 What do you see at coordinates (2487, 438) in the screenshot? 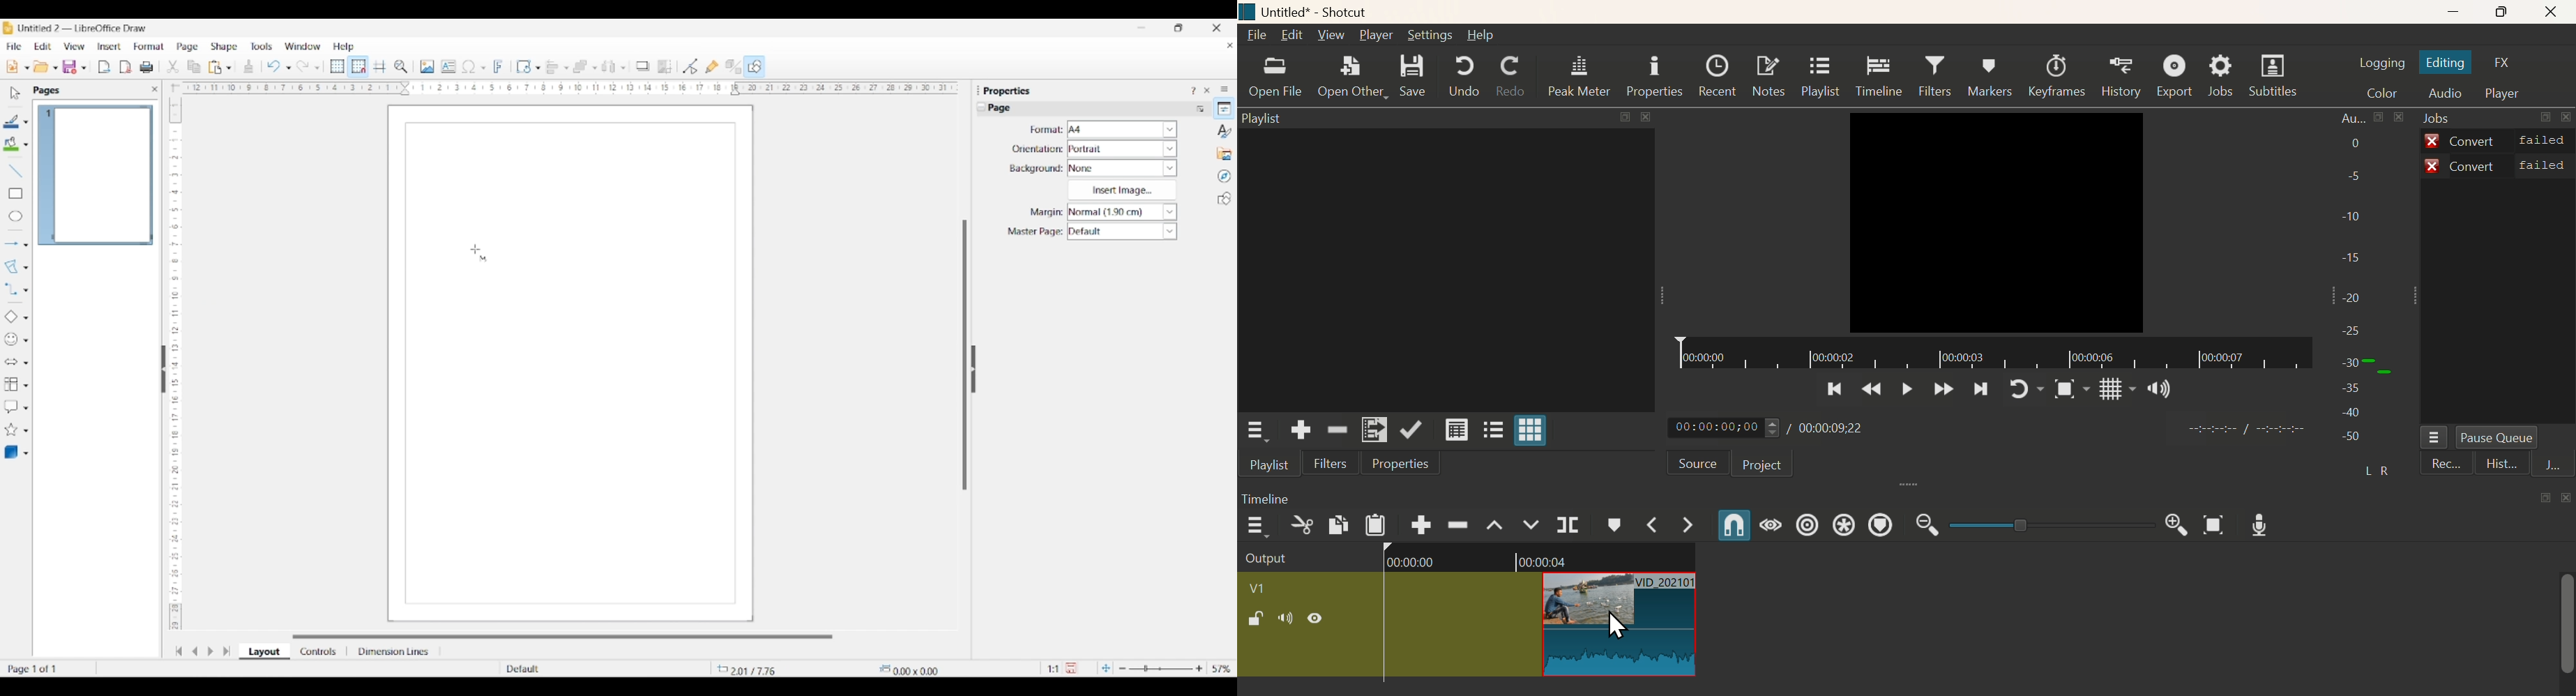
I see `` at bounding box center [2487, 438].